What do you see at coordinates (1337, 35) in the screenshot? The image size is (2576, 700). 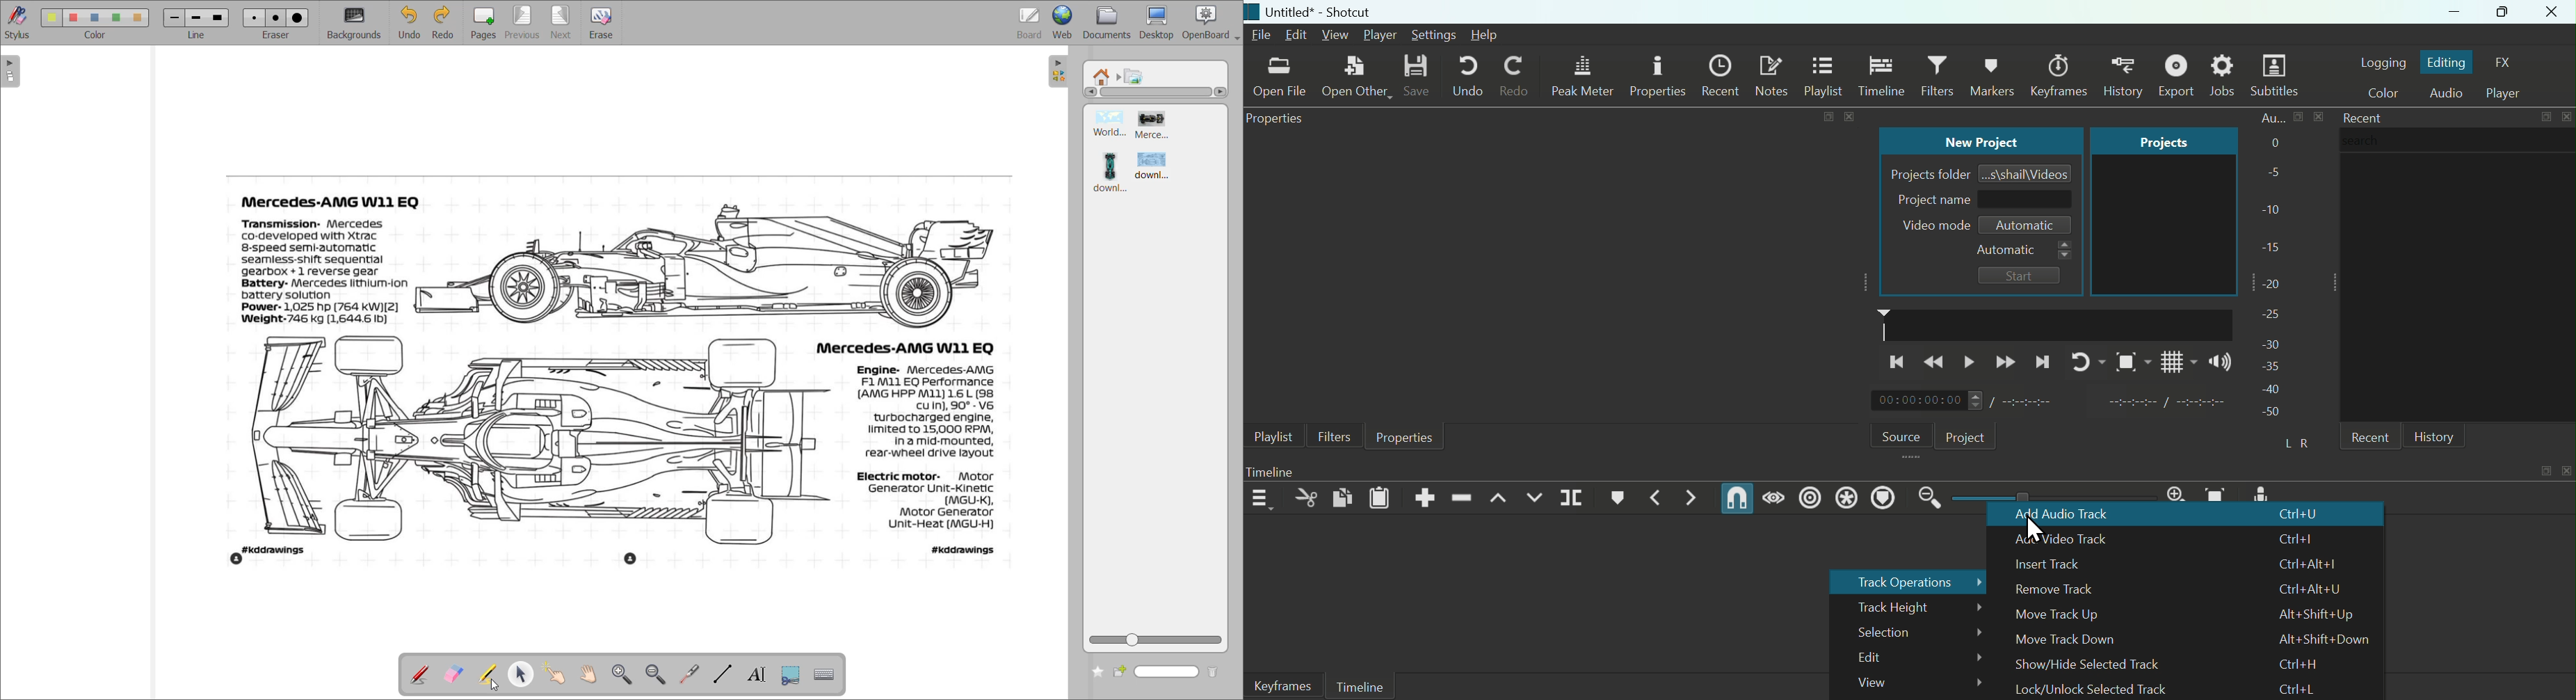 I see `View` at bounding box center [1337, 35].